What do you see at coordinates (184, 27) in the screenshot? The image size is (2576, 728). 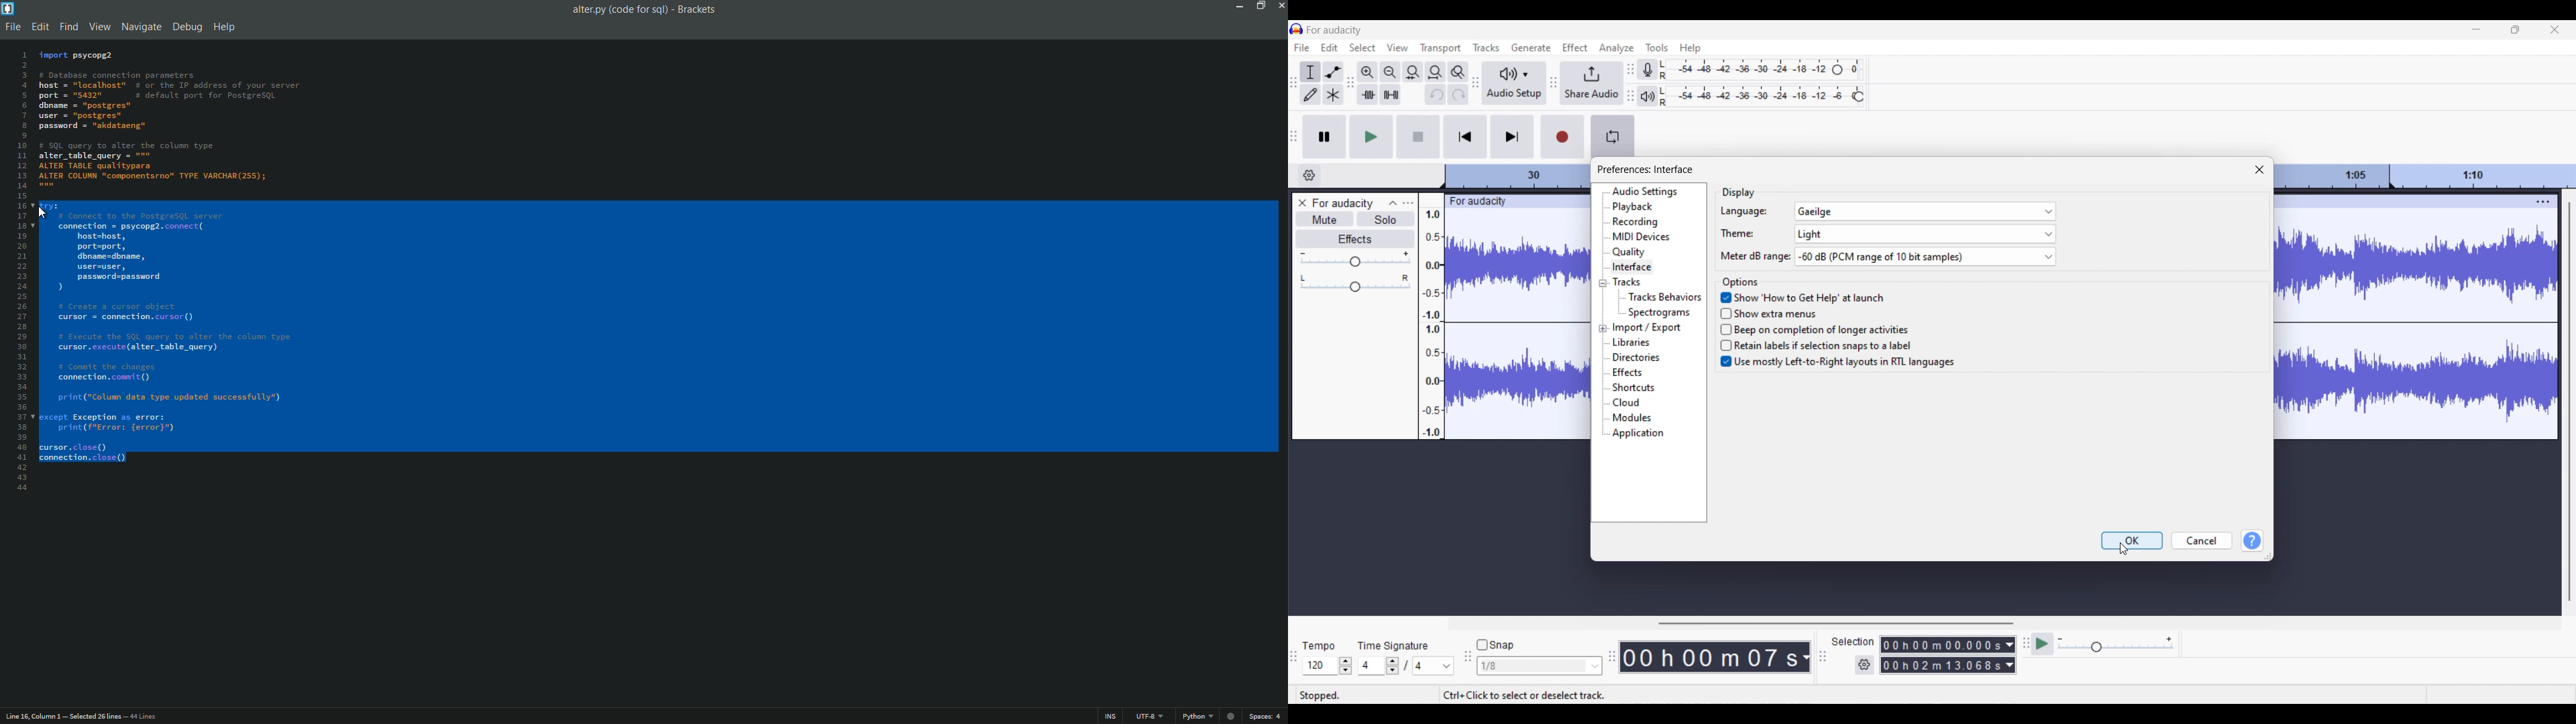 I see `debug menu` at bounding box center [184, 27].